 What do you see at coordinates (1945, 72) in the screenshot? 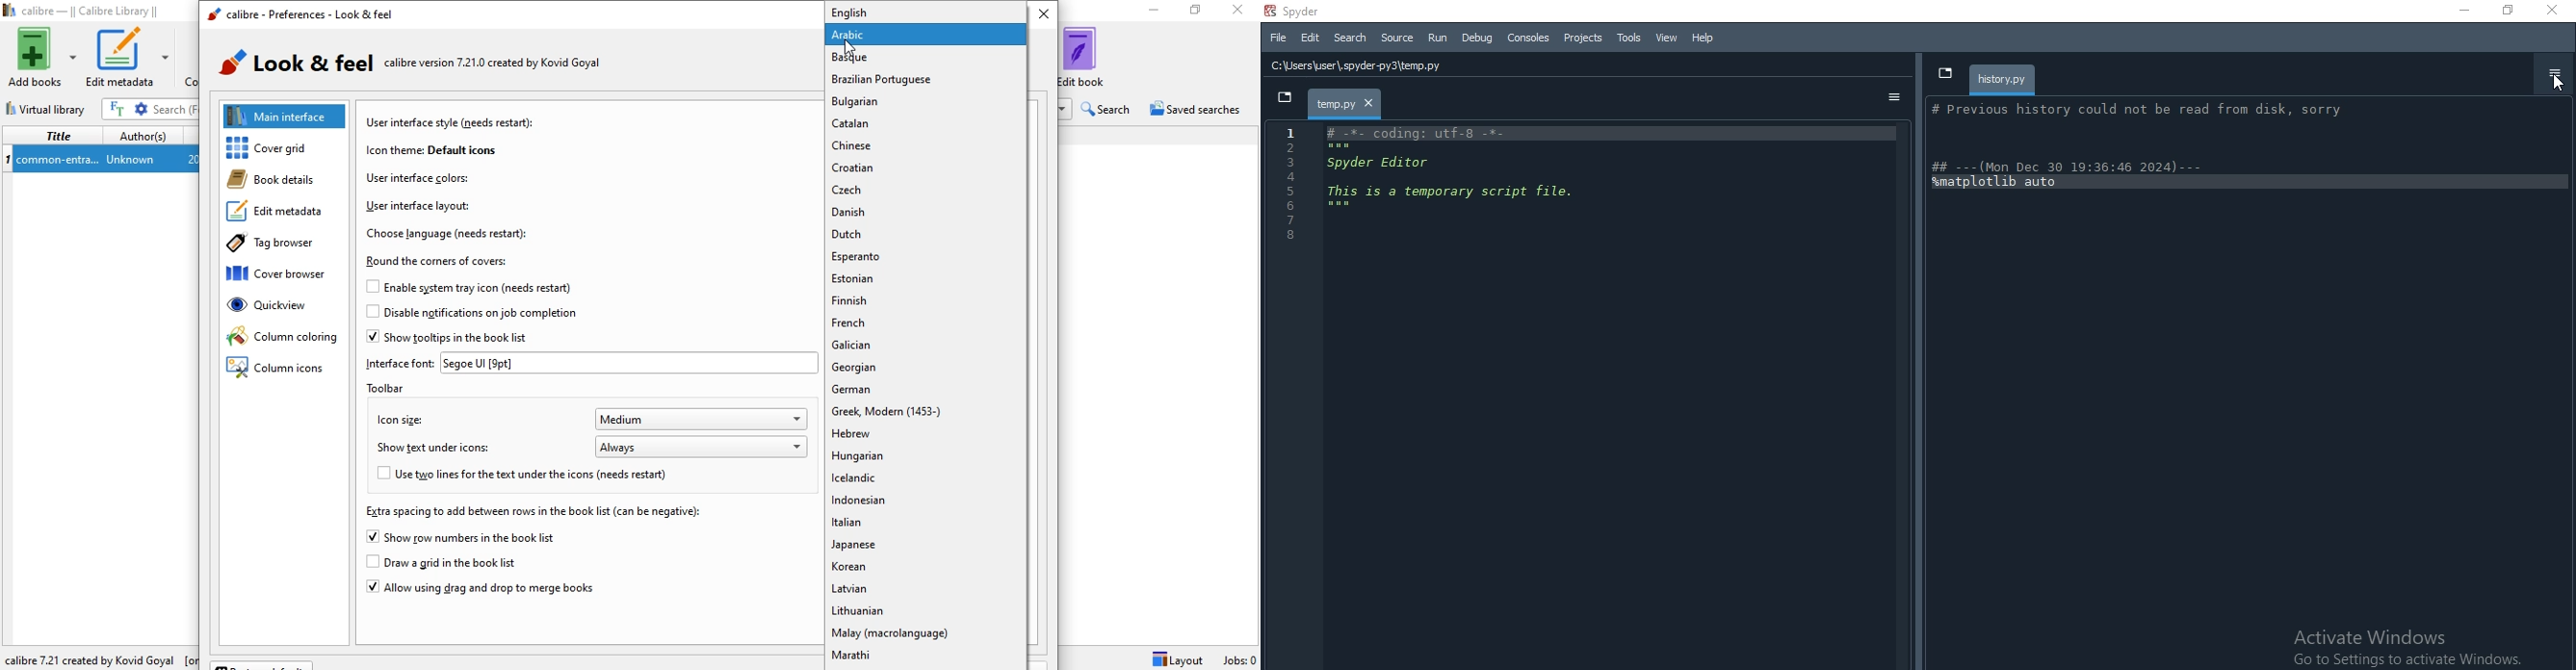
I see `dropdown` at bounding box center [1945, 72].